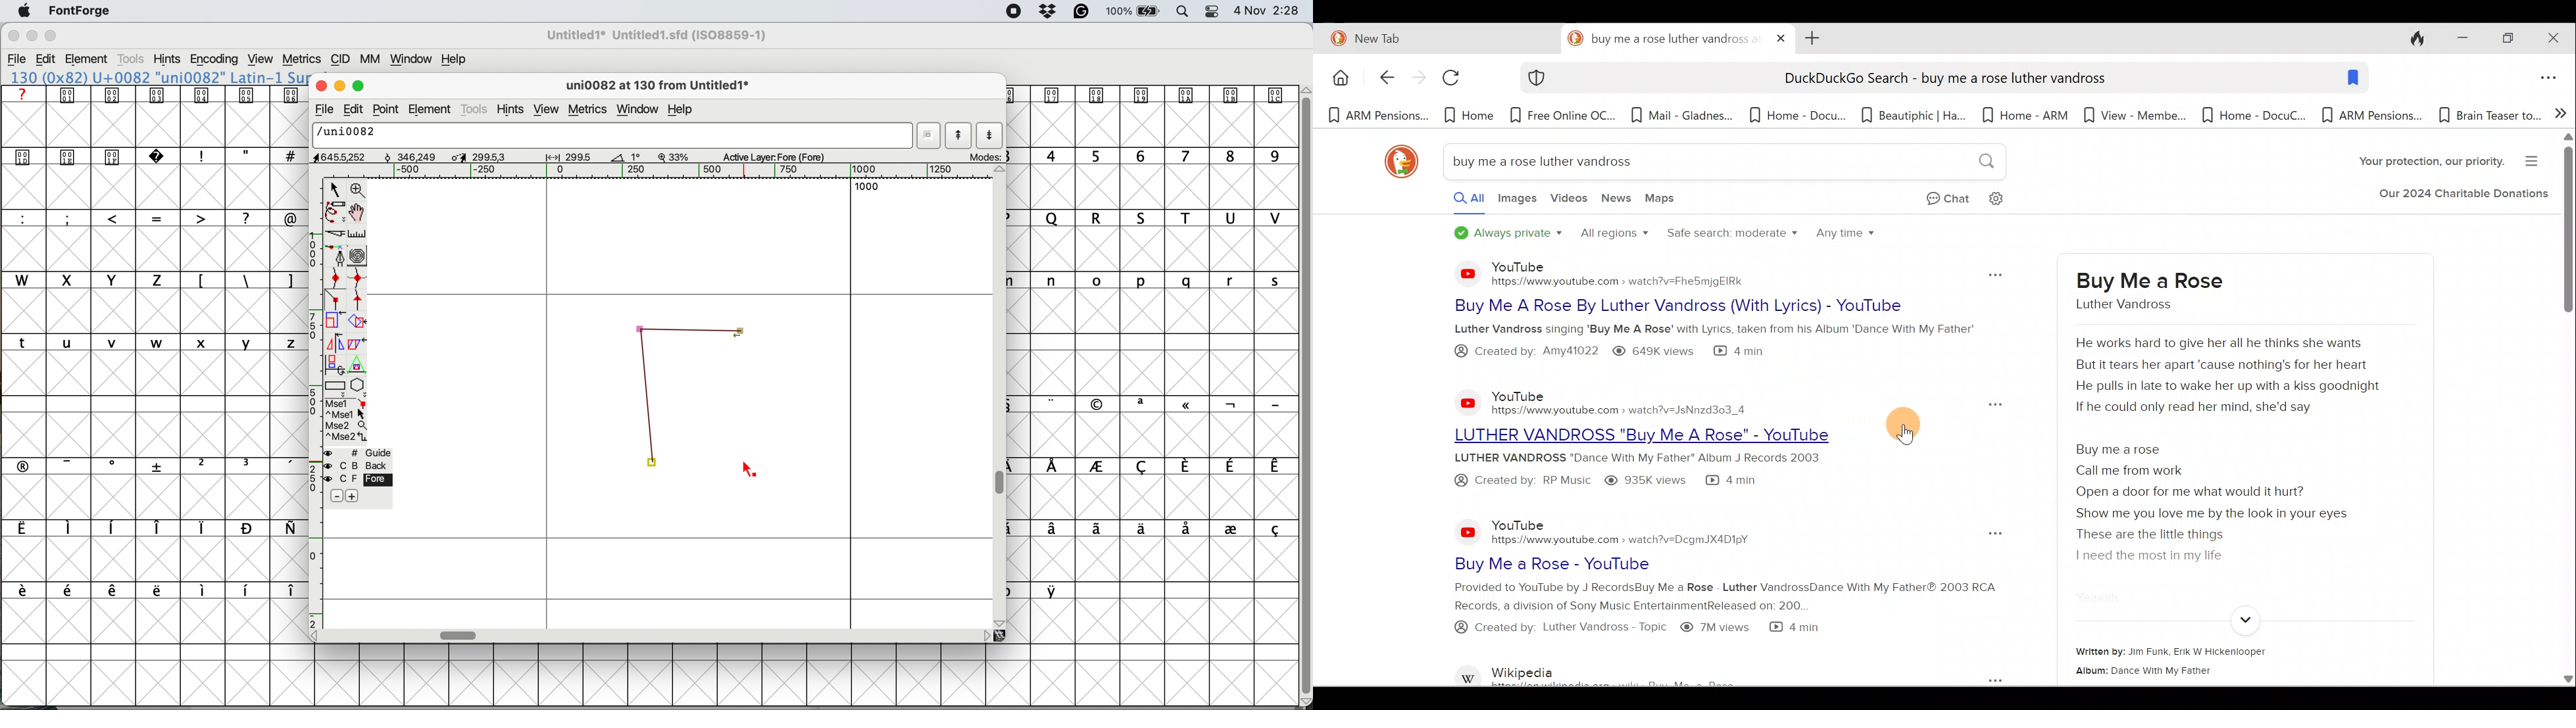  What do you see at coordinates (475, 110) in the screenshot?
I see `tools` at bounding box center [475, 110].